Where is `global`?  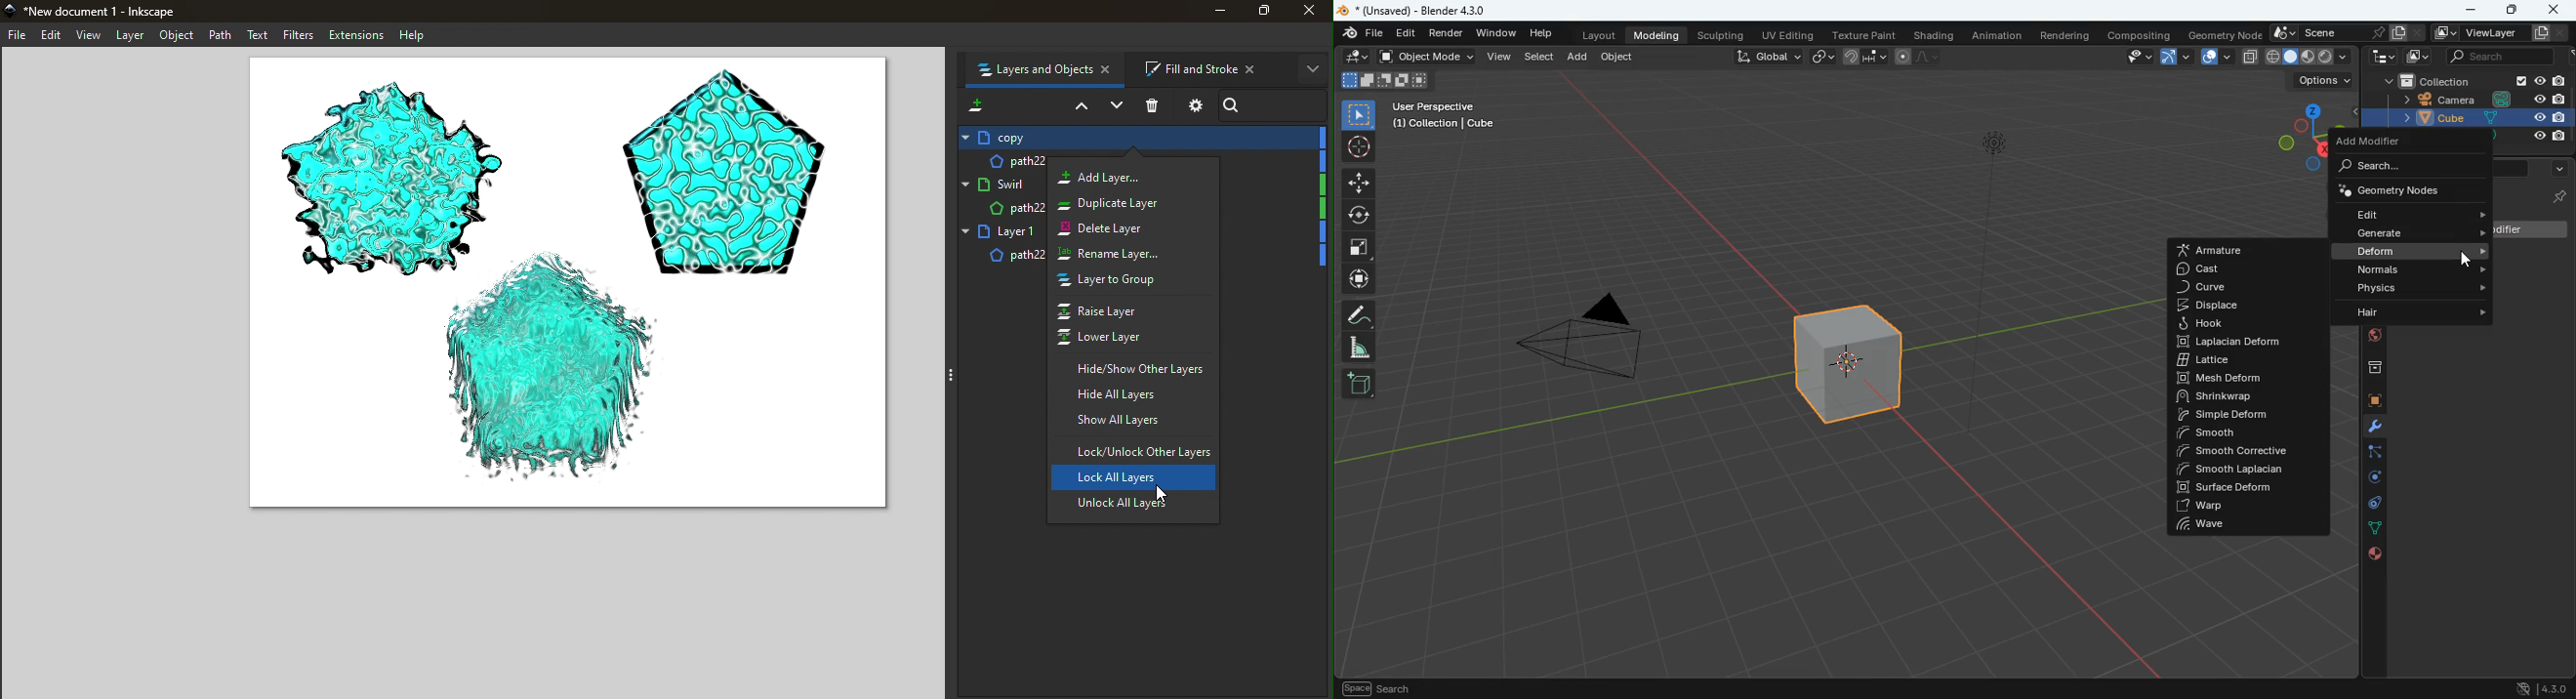
global is located at coordinates (1768, 56).